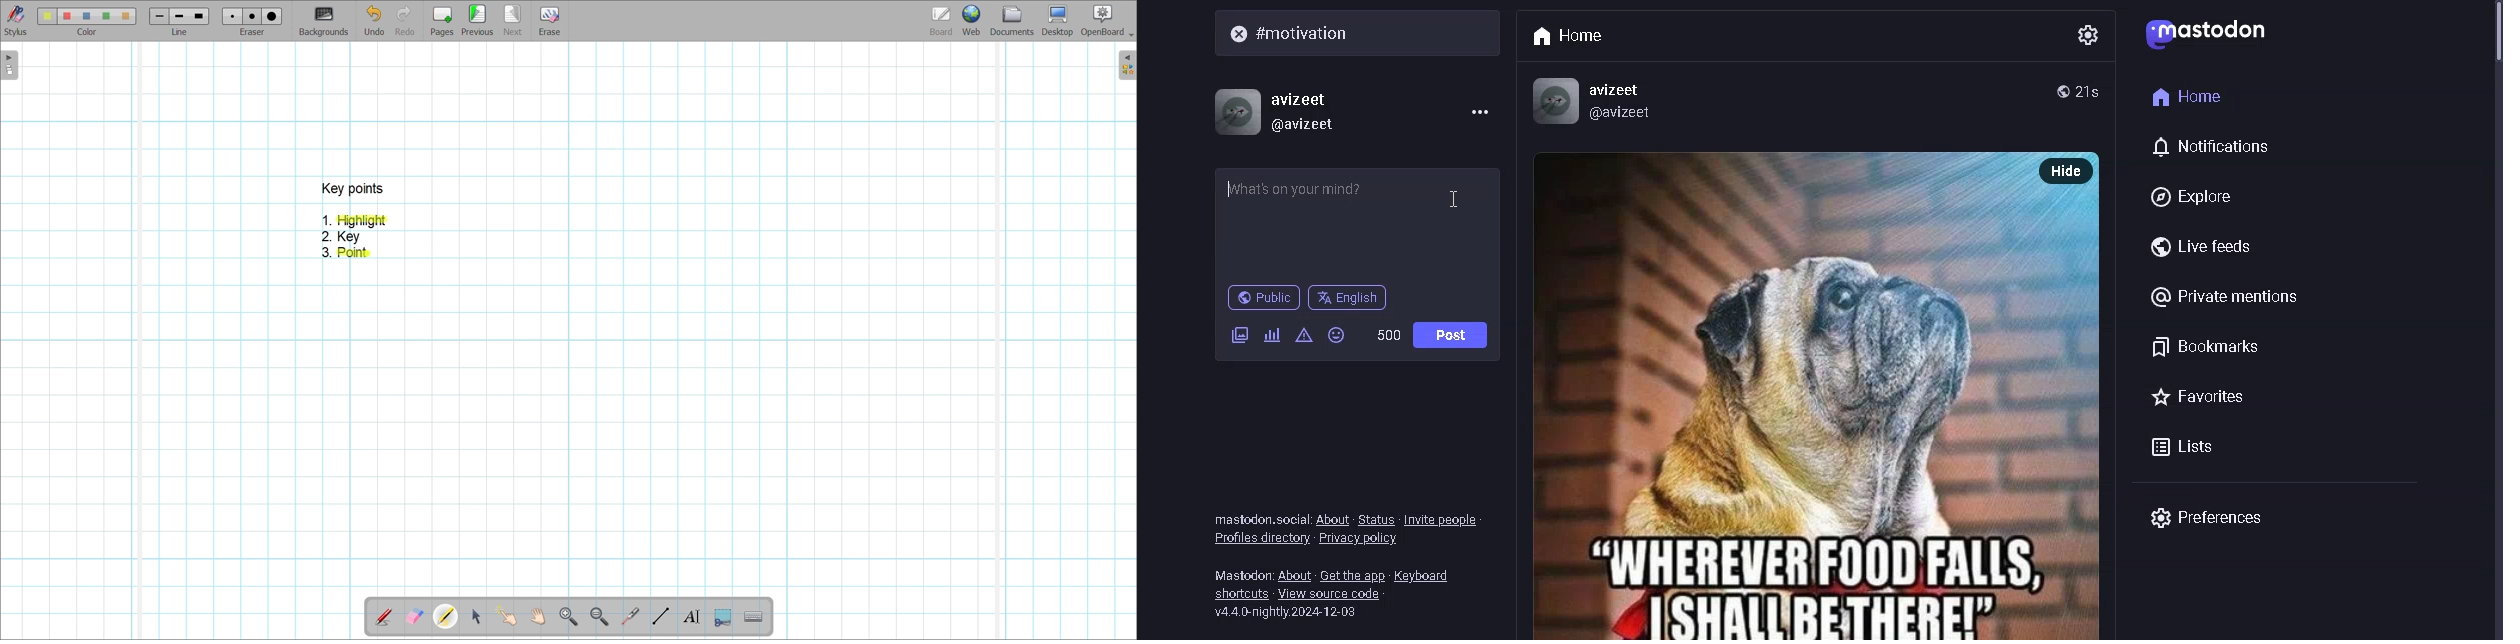  I want to click on englishlanguage, so click(1347, 298).